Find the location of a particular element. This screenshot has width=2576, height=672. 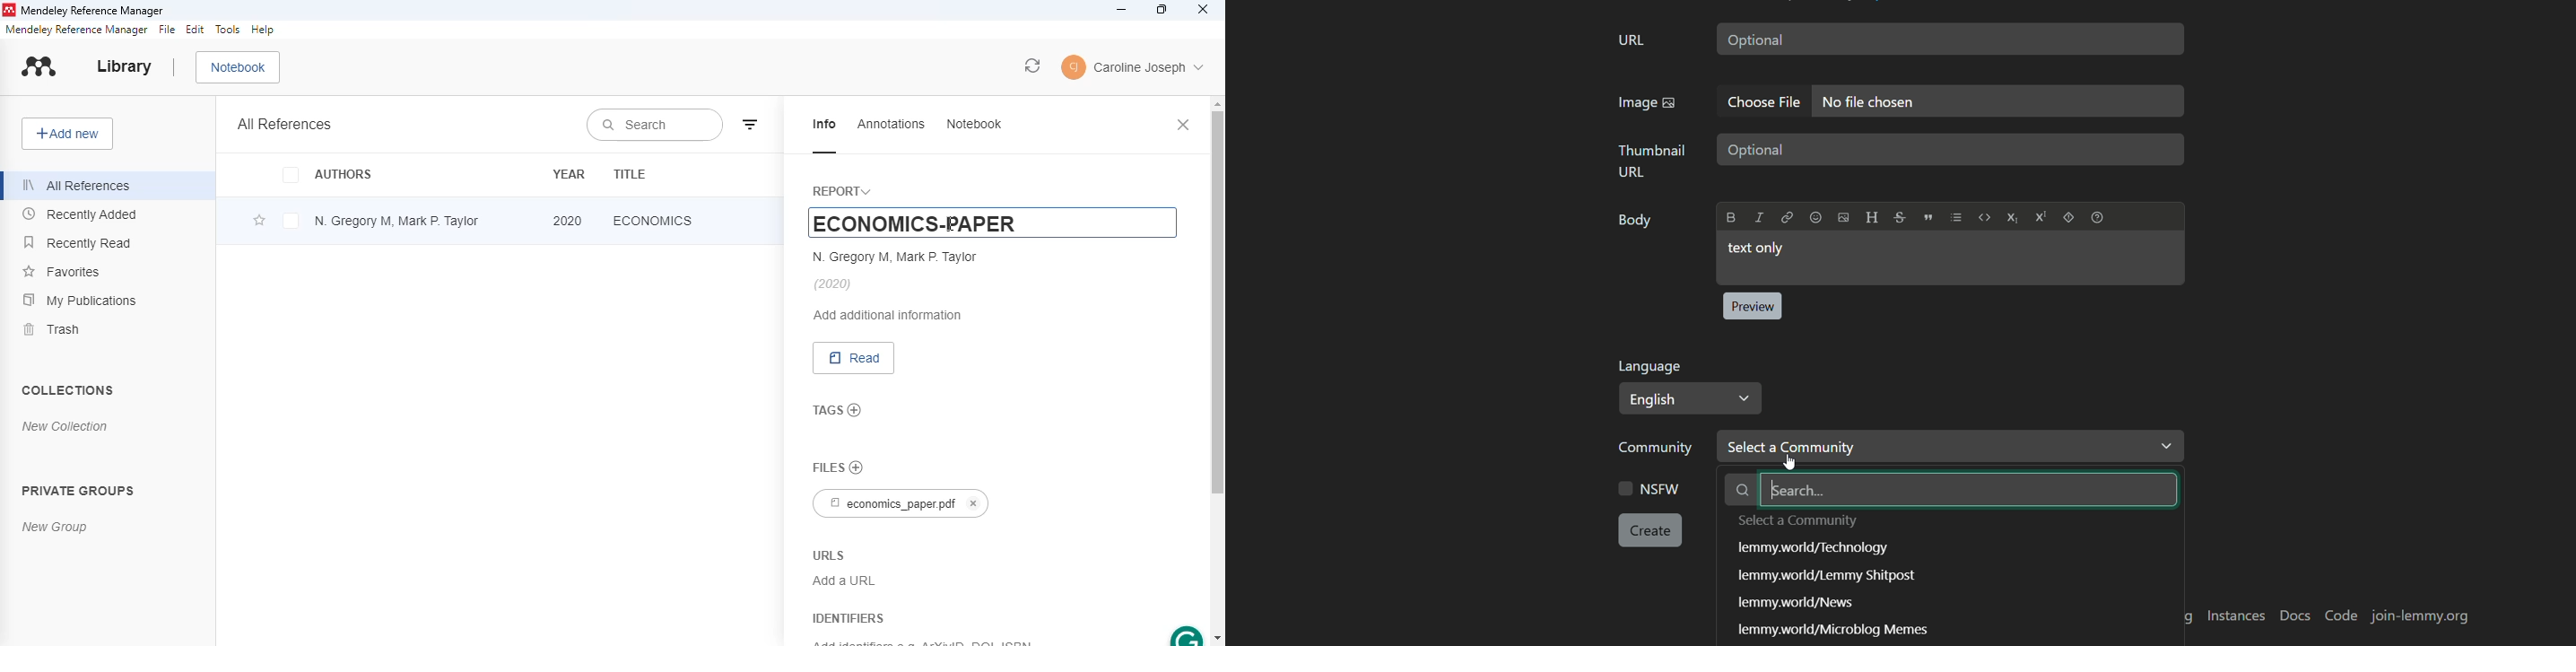

notebook is located at coordinates (976, 124).